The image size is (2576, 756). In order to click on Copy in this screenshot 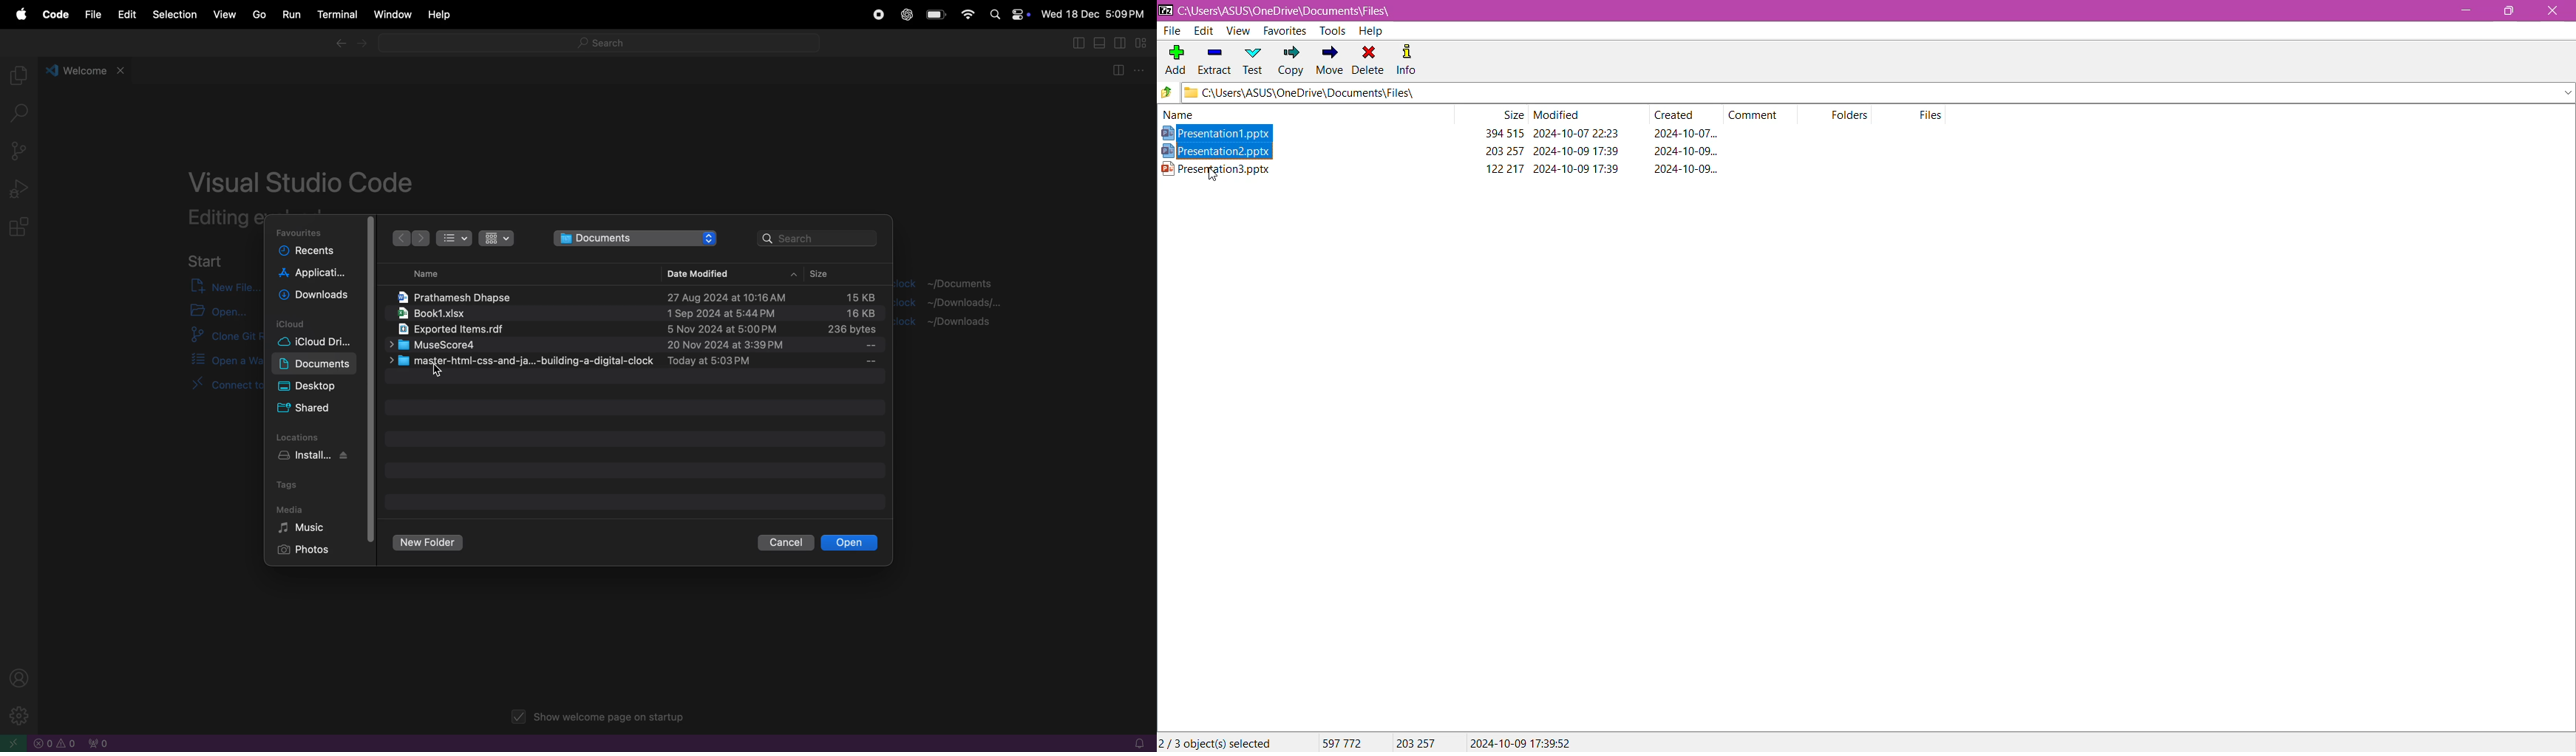, I will do `click(1291, 62)`.